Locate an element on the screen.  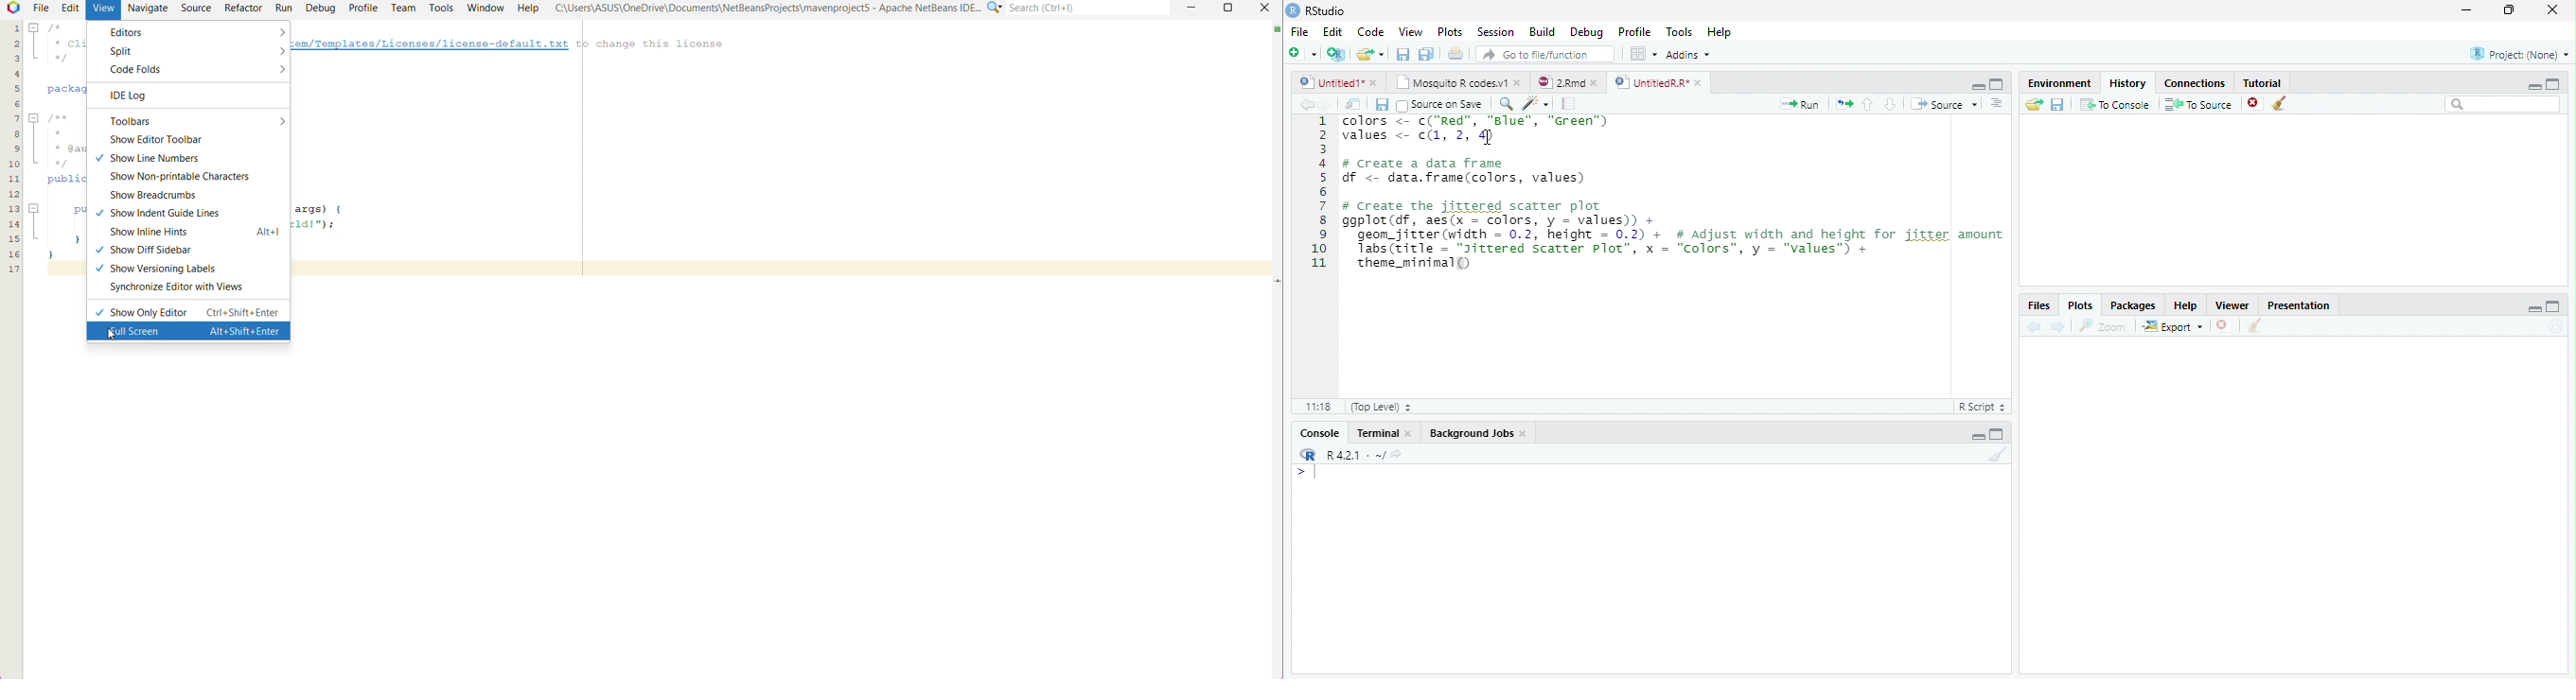
Clear all history entries is located at coordinates (2282, 103).